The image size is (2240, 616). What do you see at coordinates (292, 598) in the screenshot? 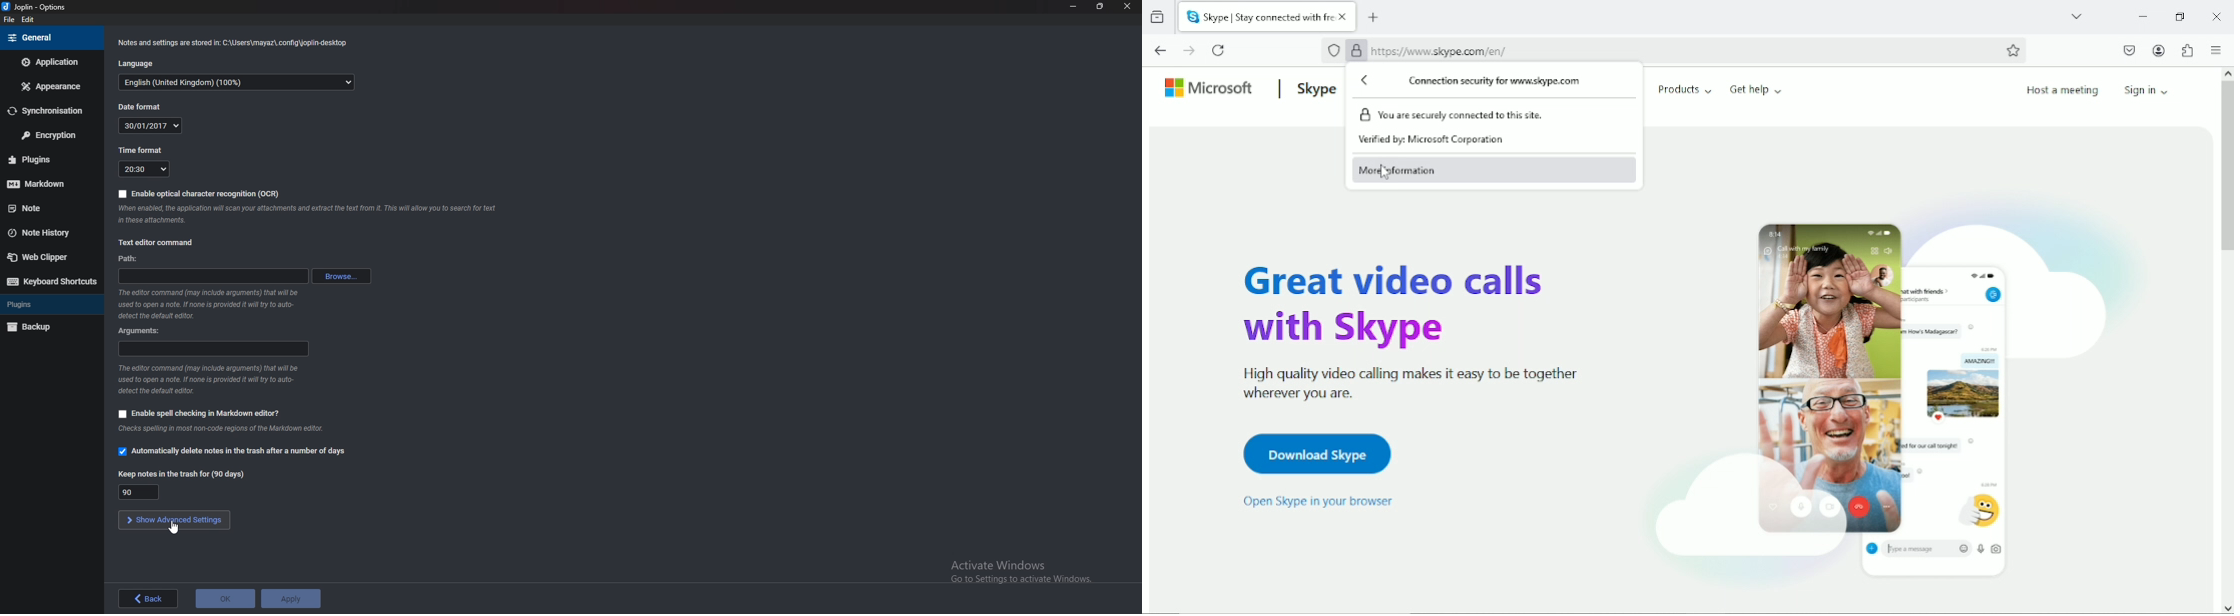
I see `Apply` at bounding box center [292, 598].